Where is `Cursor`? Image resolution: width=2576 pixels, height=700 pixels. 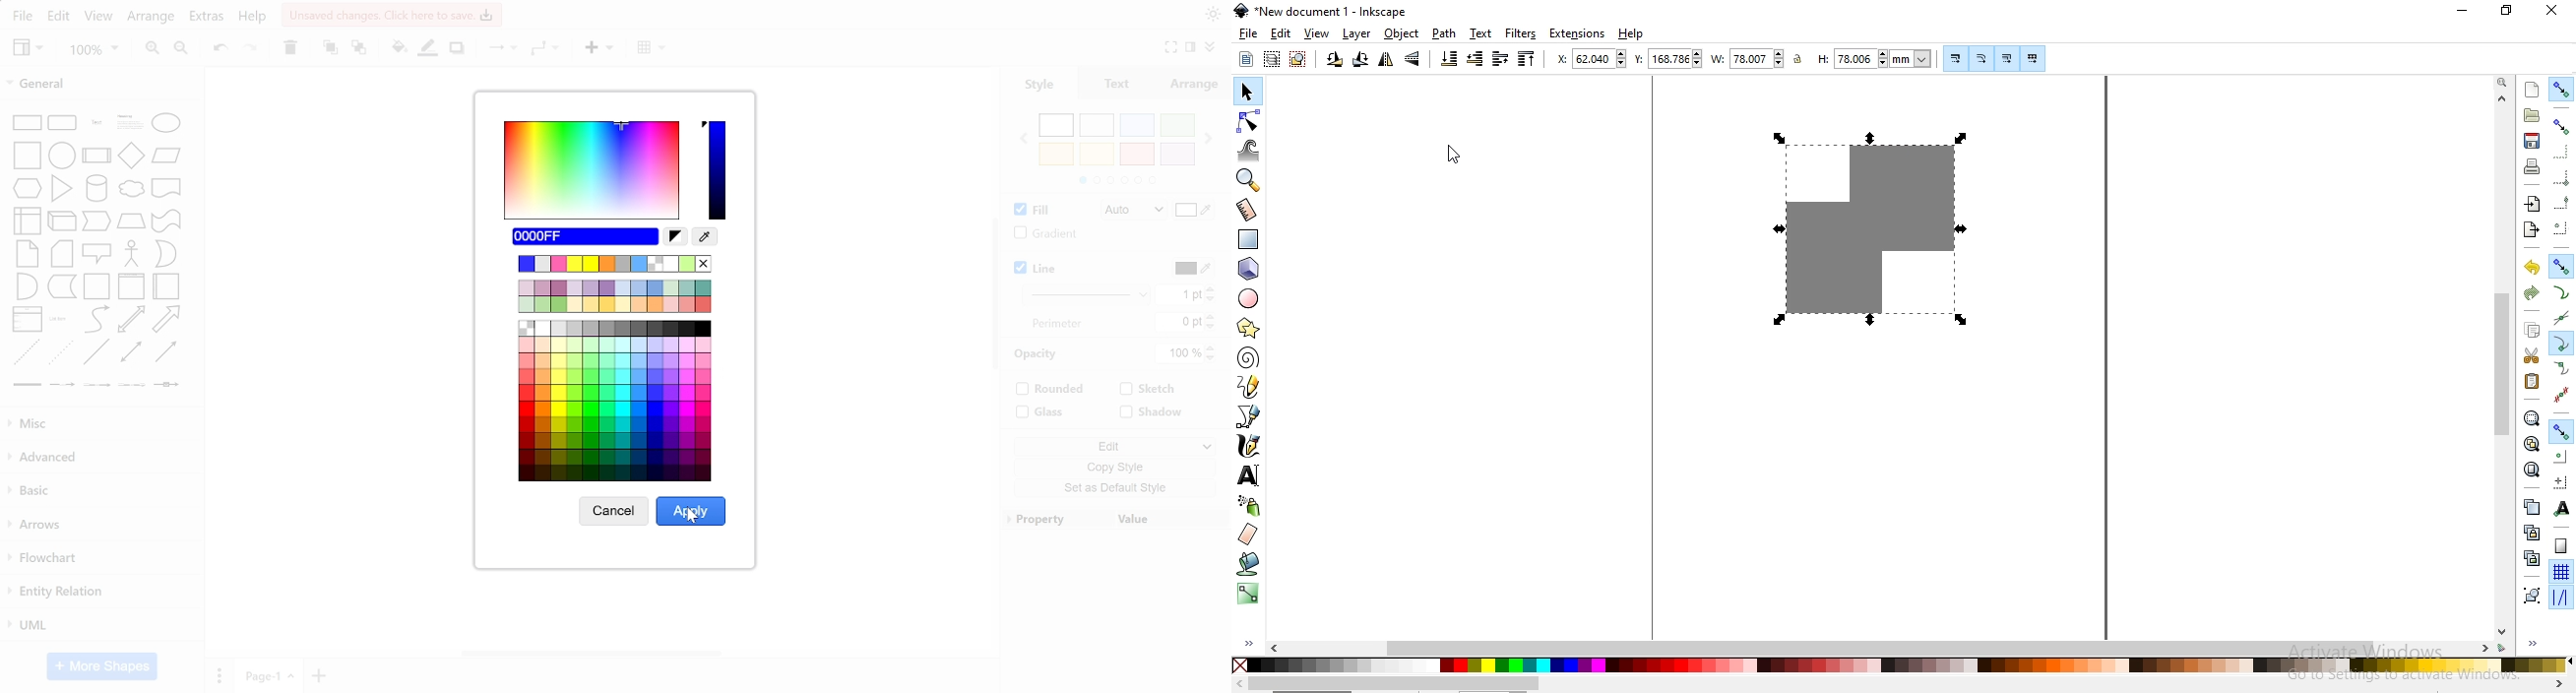 Cursor is located at coordinates (693, 516).